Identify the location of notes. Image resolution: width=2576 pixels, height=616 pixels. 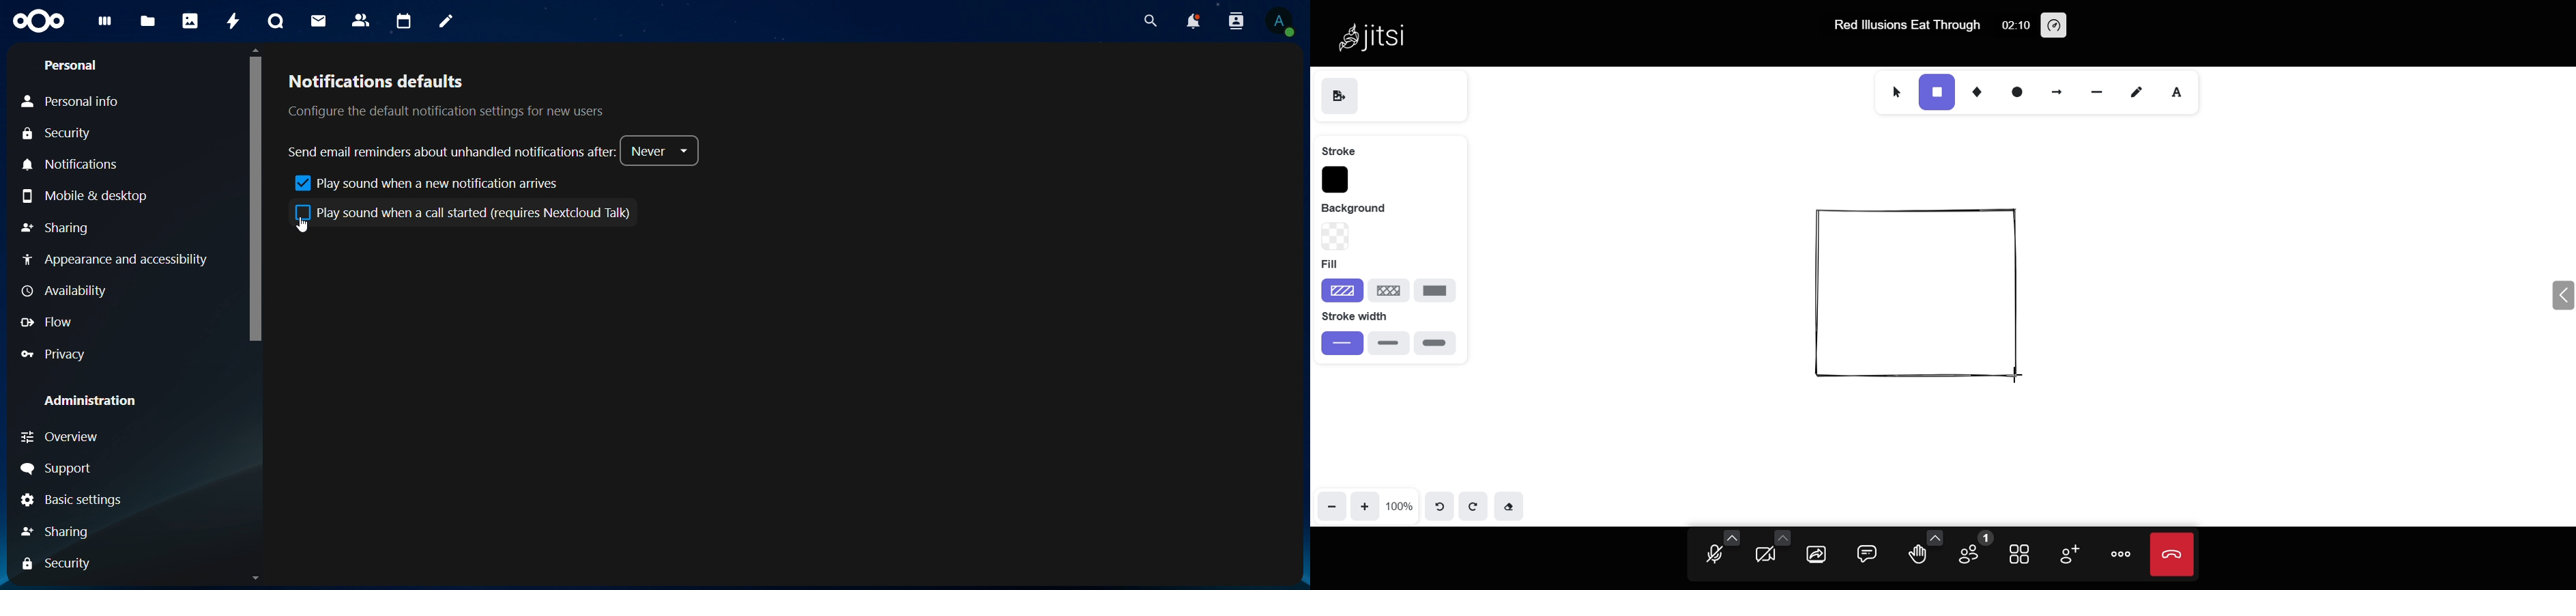
(446, 22).